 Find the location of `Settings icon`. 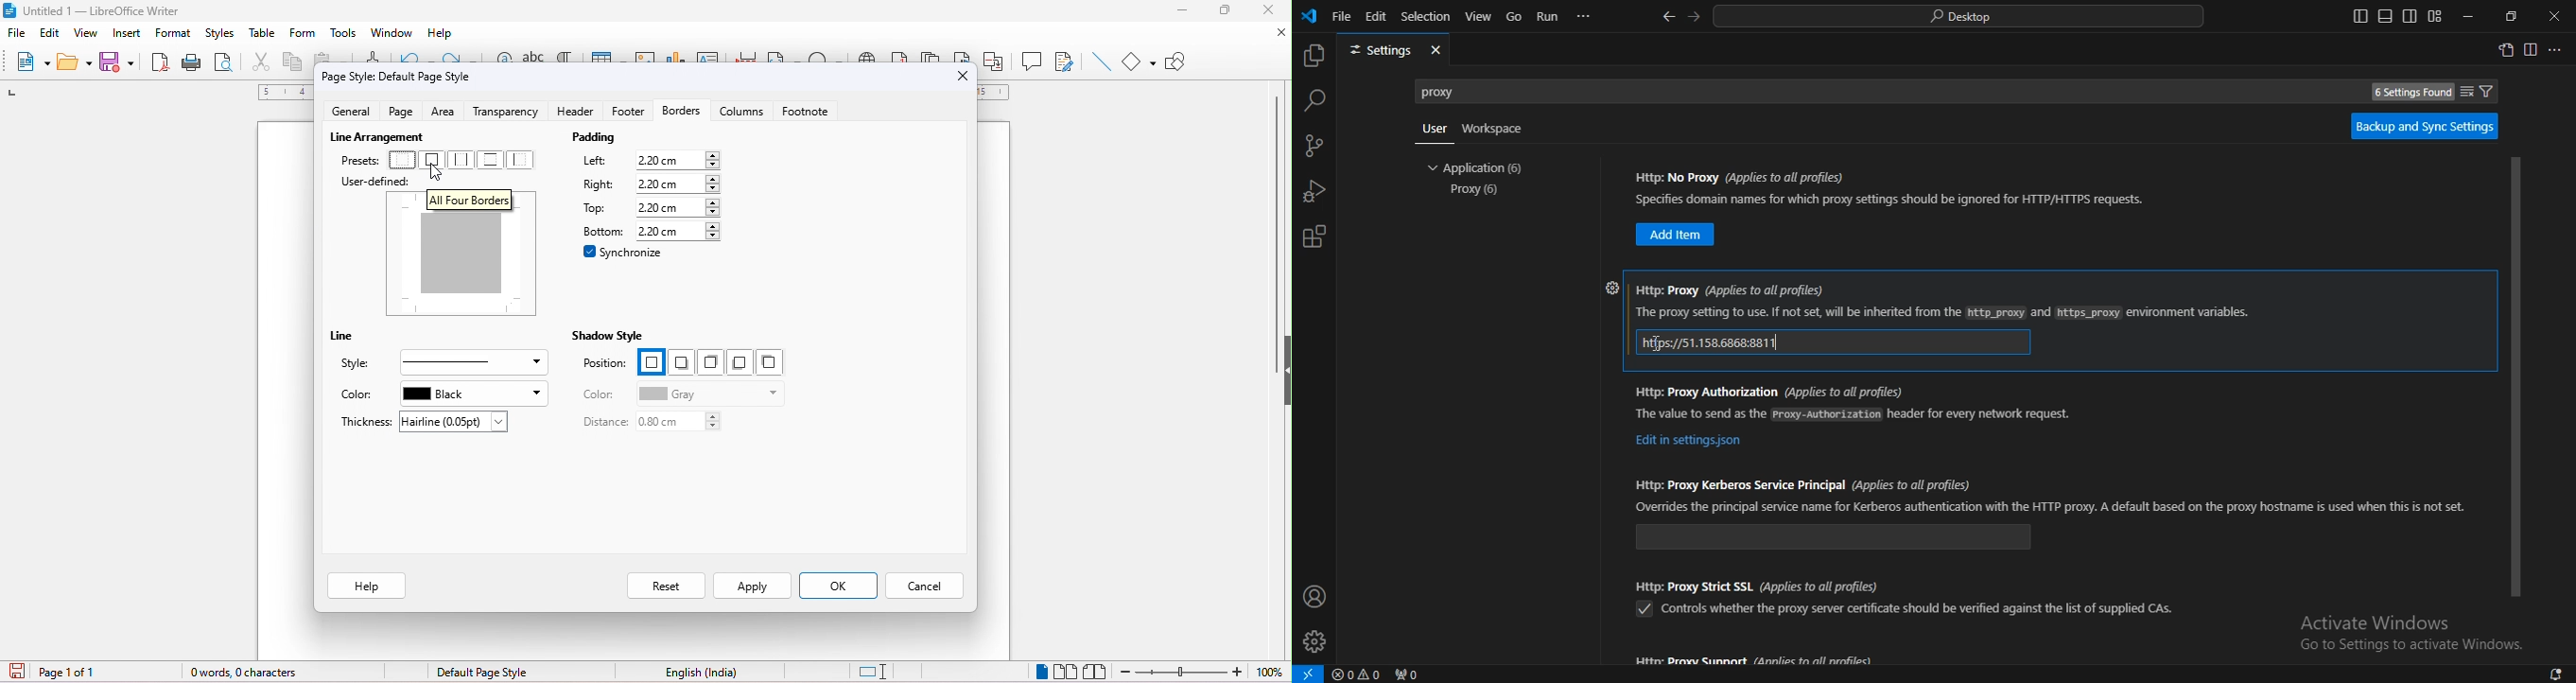

Settings icon is located at coordinates (1610, 287).